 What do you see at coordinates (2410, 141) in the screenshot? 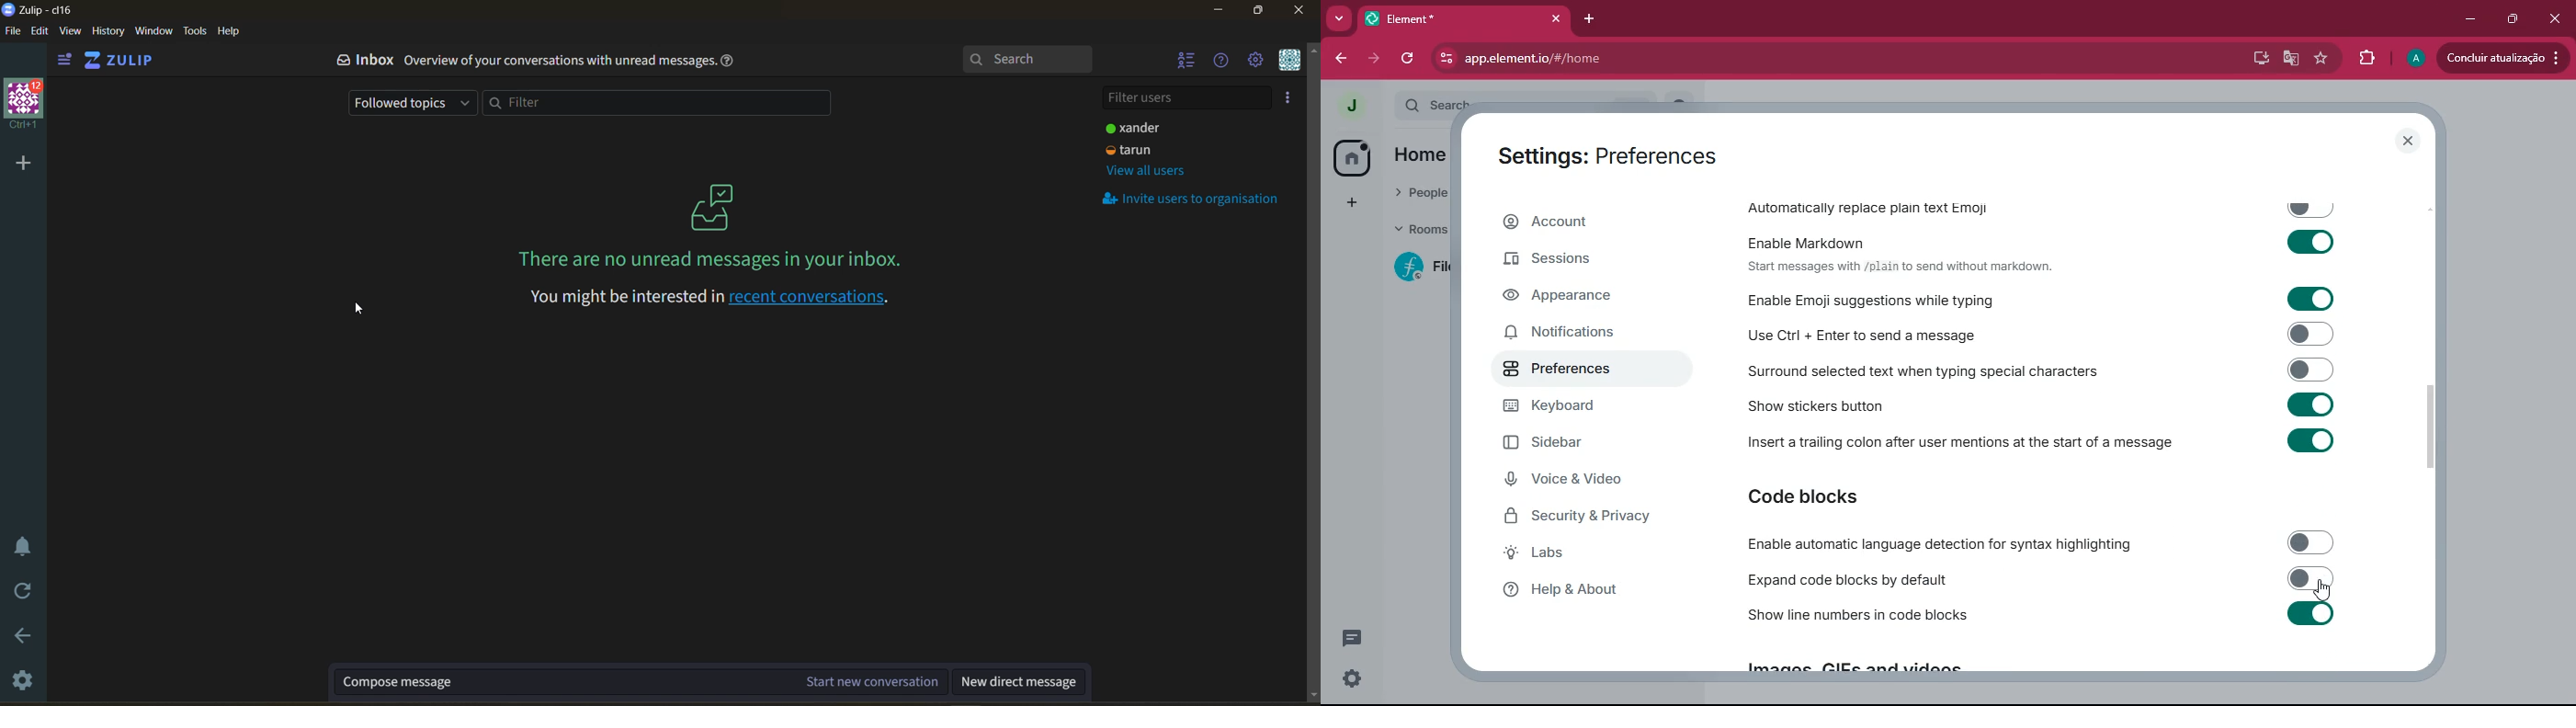
I see `close` at bounding box center [2410, 141].